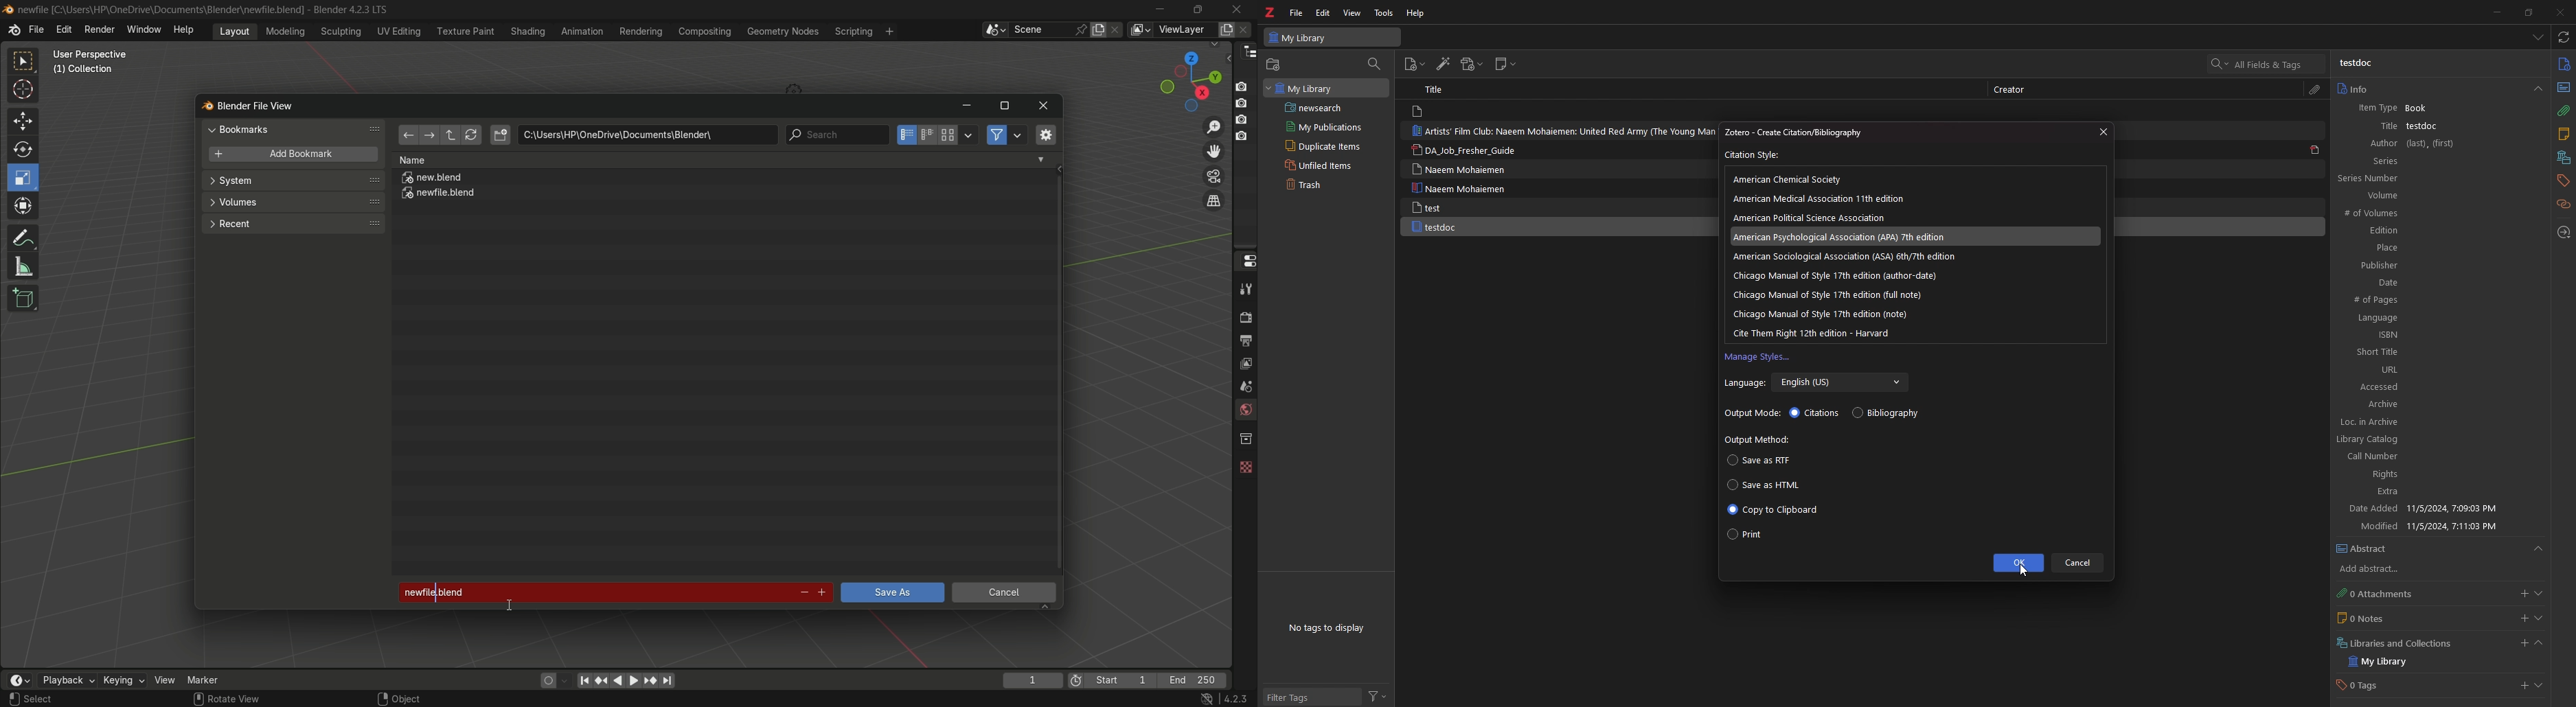 Image resolution: width=2576 pixels, height=728 pixels. Describe the element at coordinates (1816, 218) in the screenshot. I see `american political science association` at that location.